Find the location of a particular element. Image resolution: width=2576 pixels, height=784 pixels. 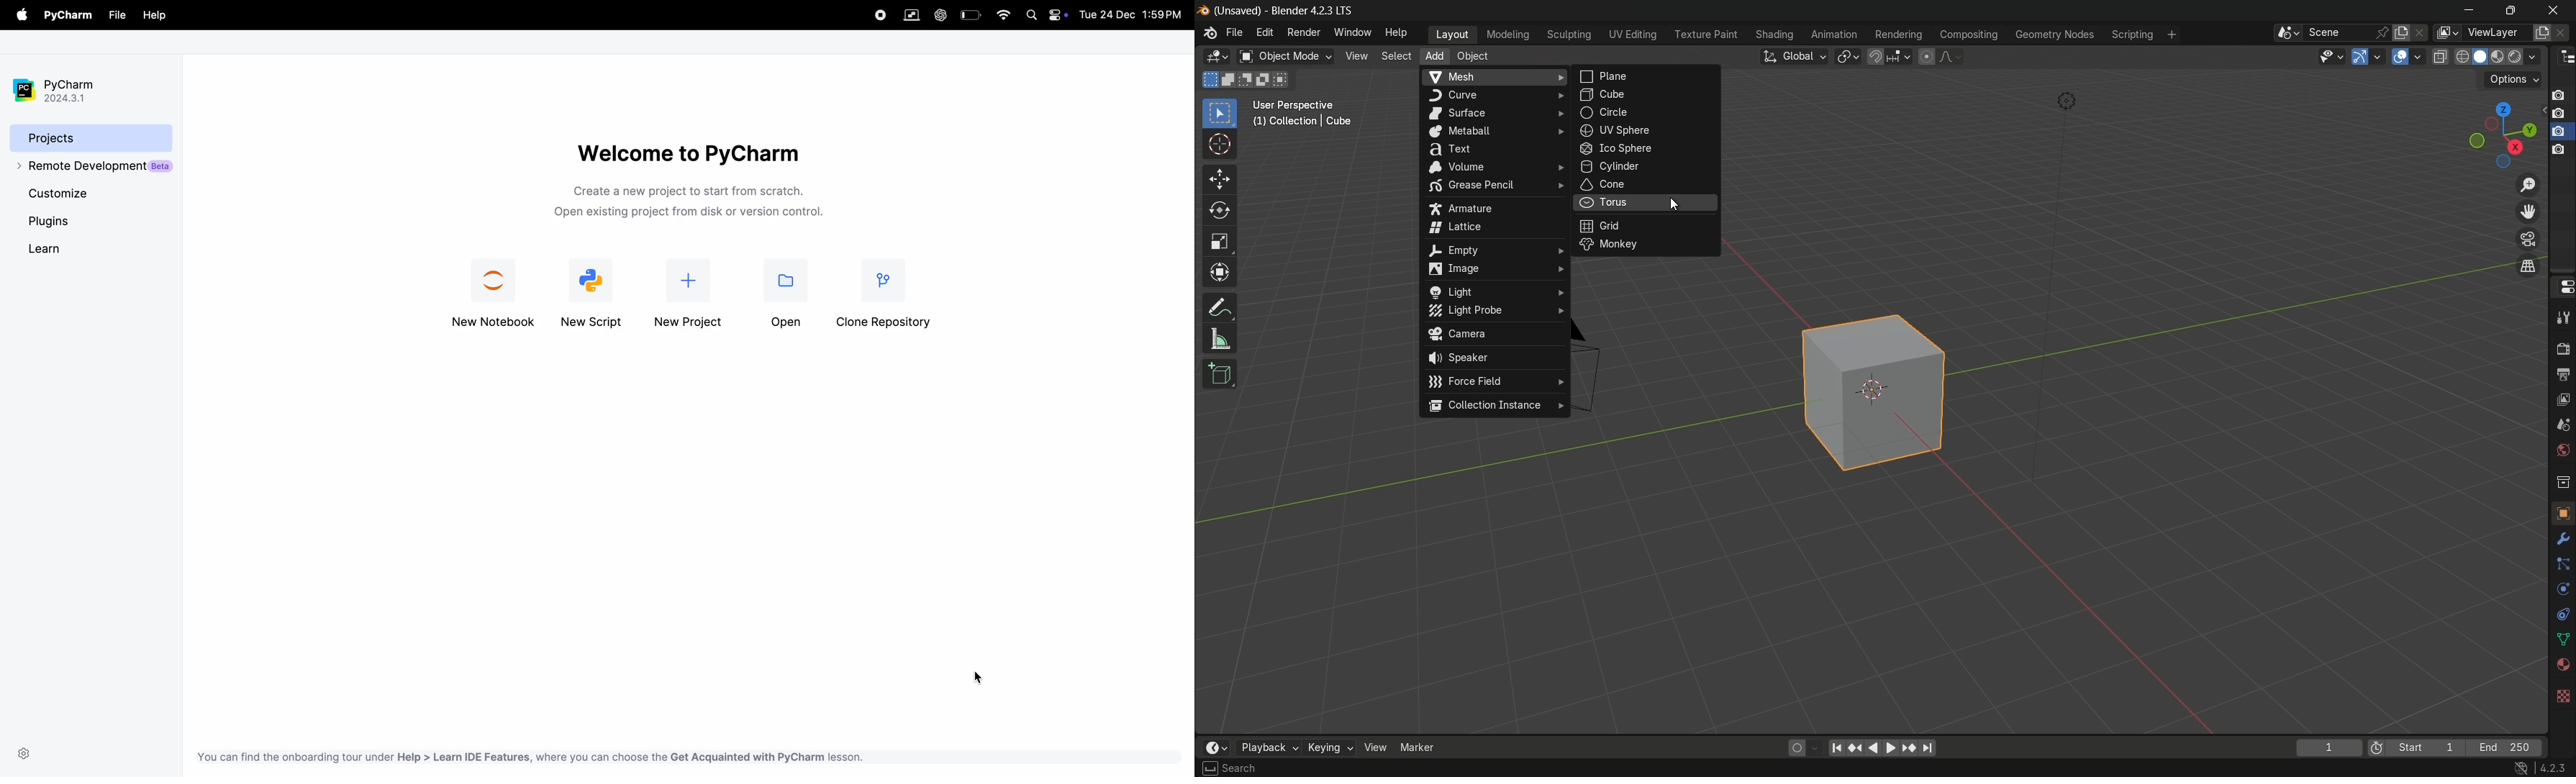

texture paint is located at coordinates (1705, 35).